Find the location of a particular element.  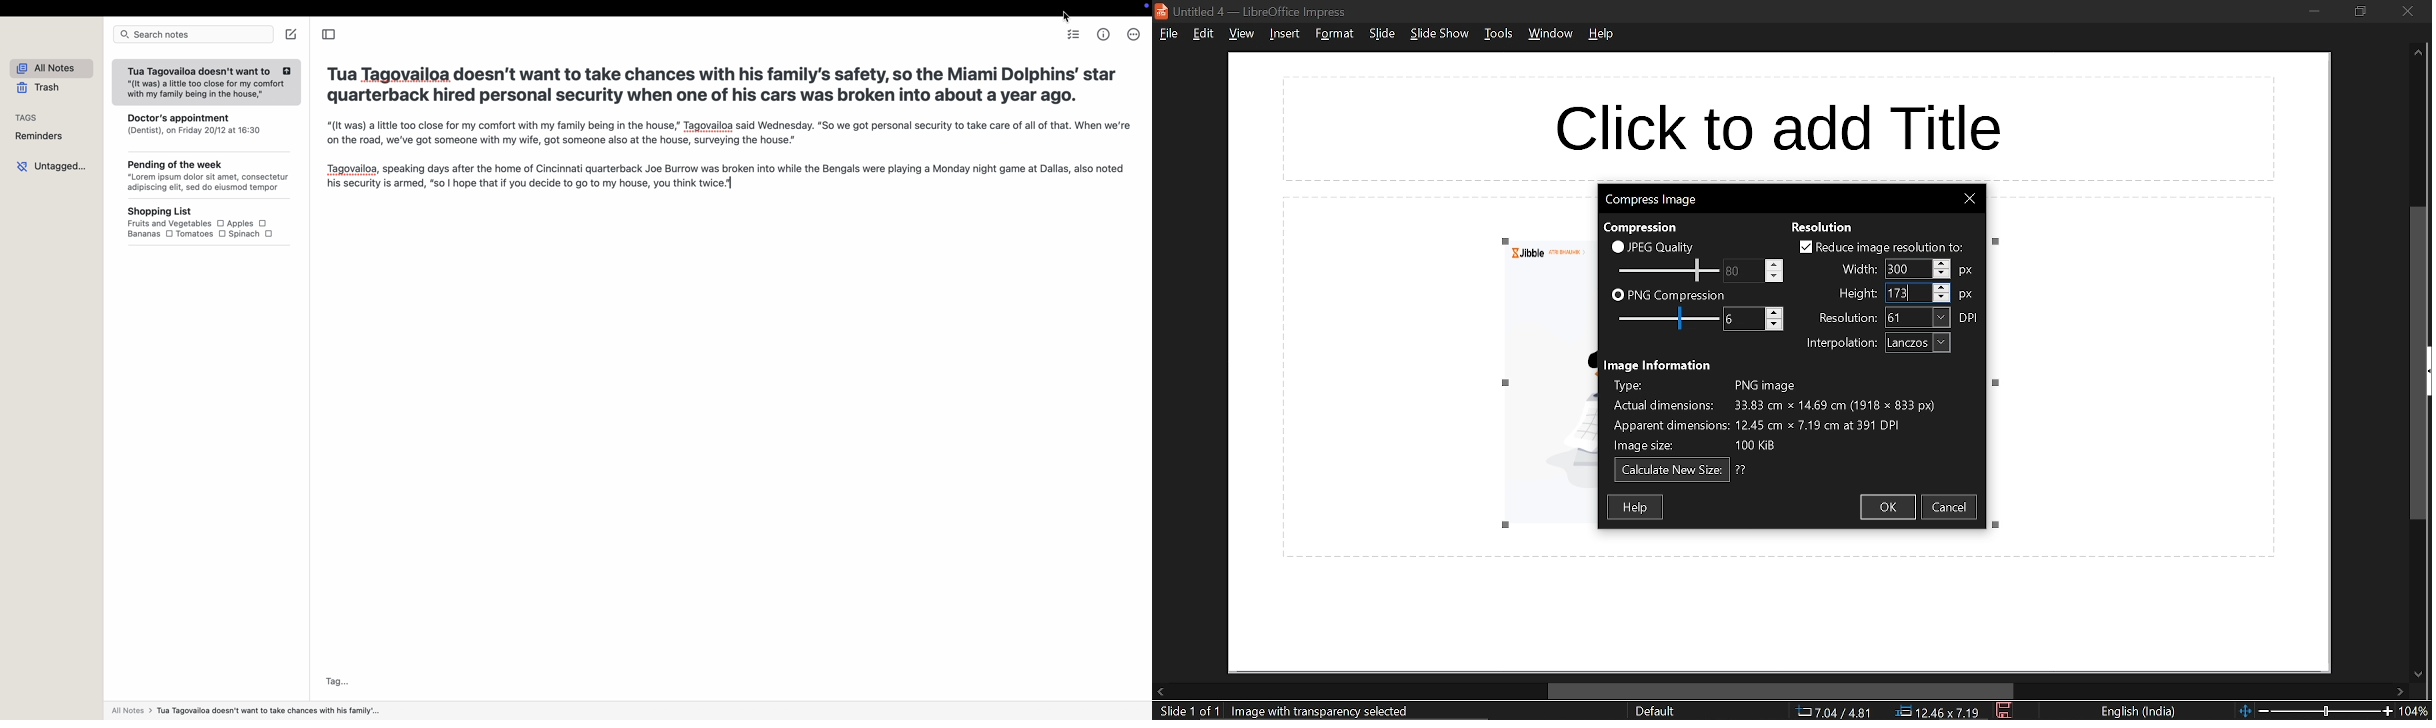

close is located at coordinates (1971, 199).